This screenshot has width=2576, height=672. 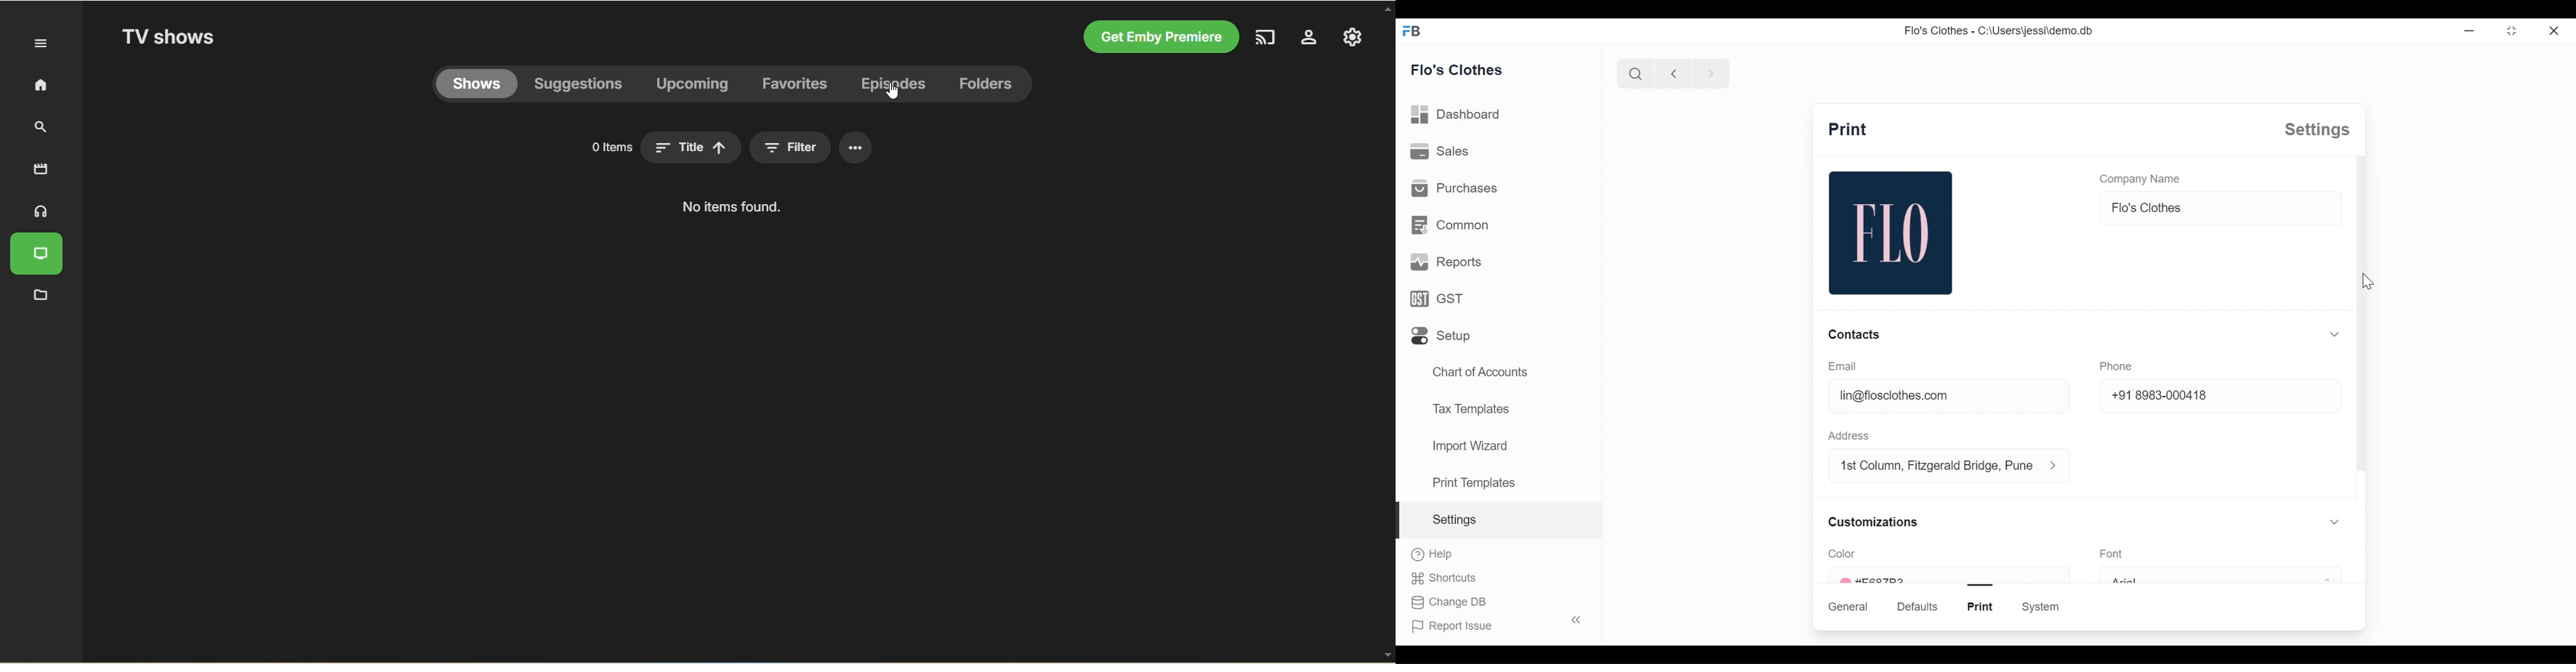 What do you see at coordinates (1447, 603) in the screenshot?
I see `change DB` at bounding box center [1447, 603].